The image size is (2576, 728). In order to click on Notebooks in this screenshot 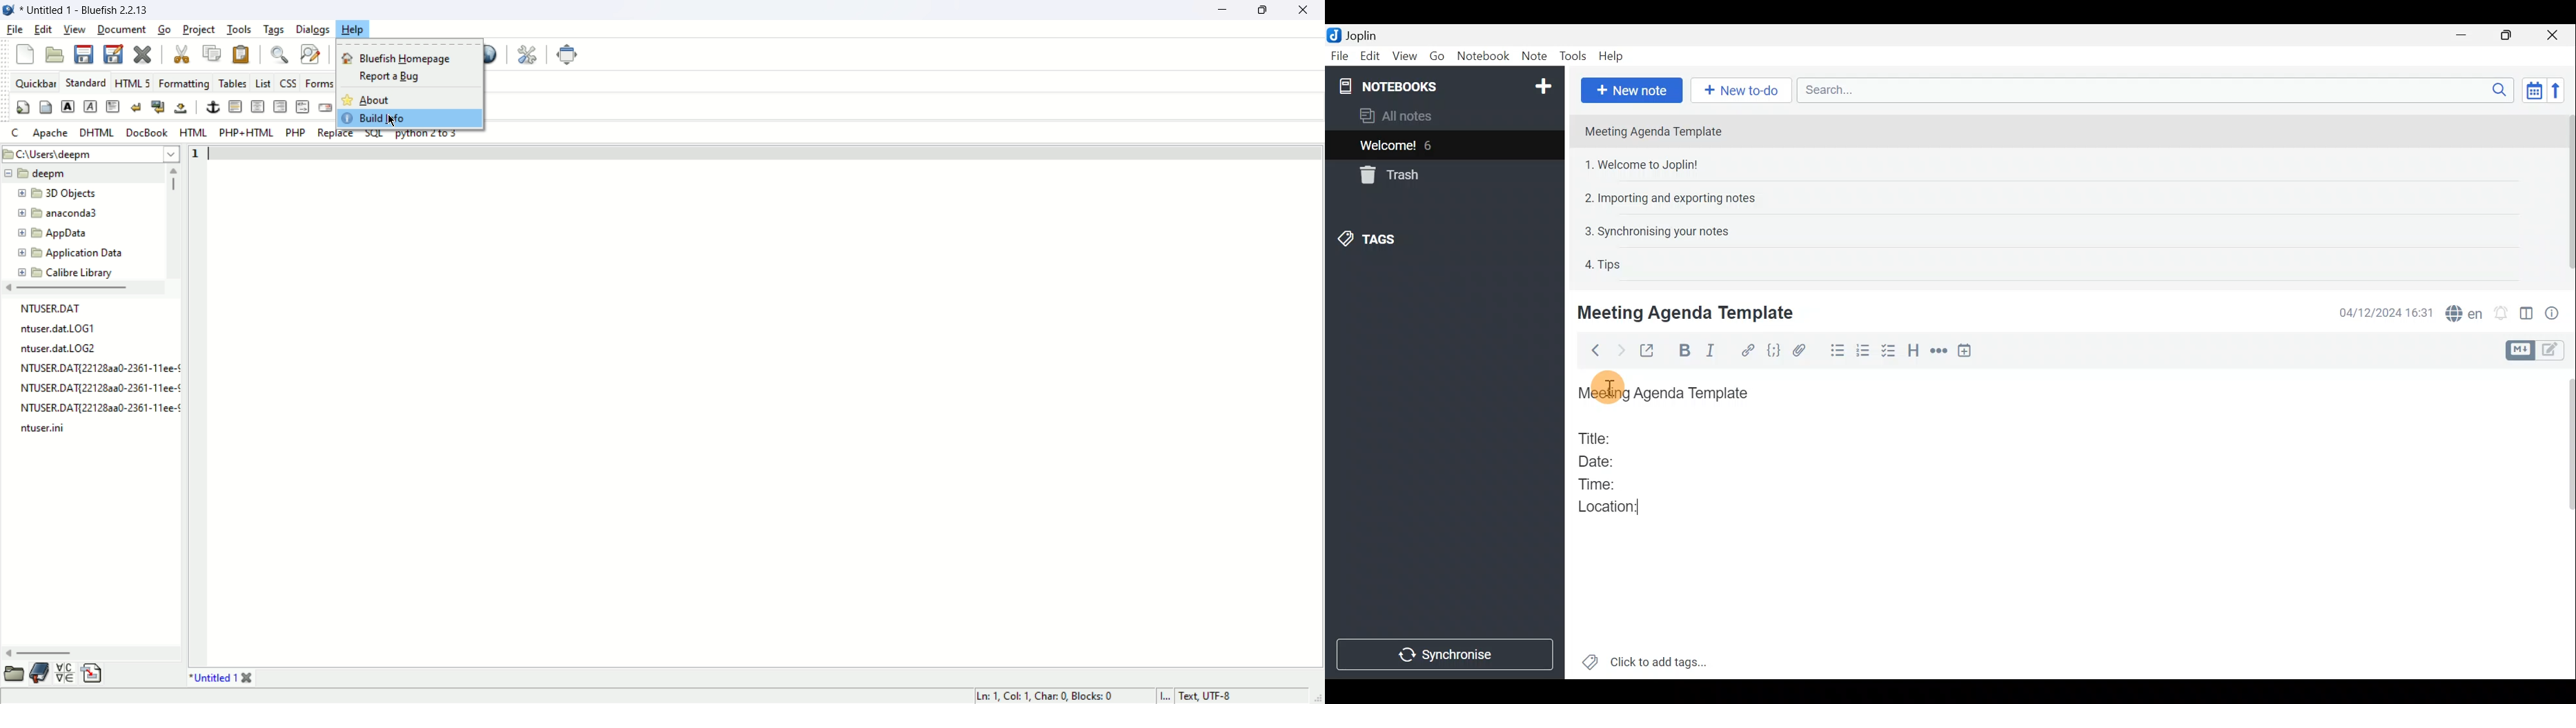, I will do `click(1447, 85)`.